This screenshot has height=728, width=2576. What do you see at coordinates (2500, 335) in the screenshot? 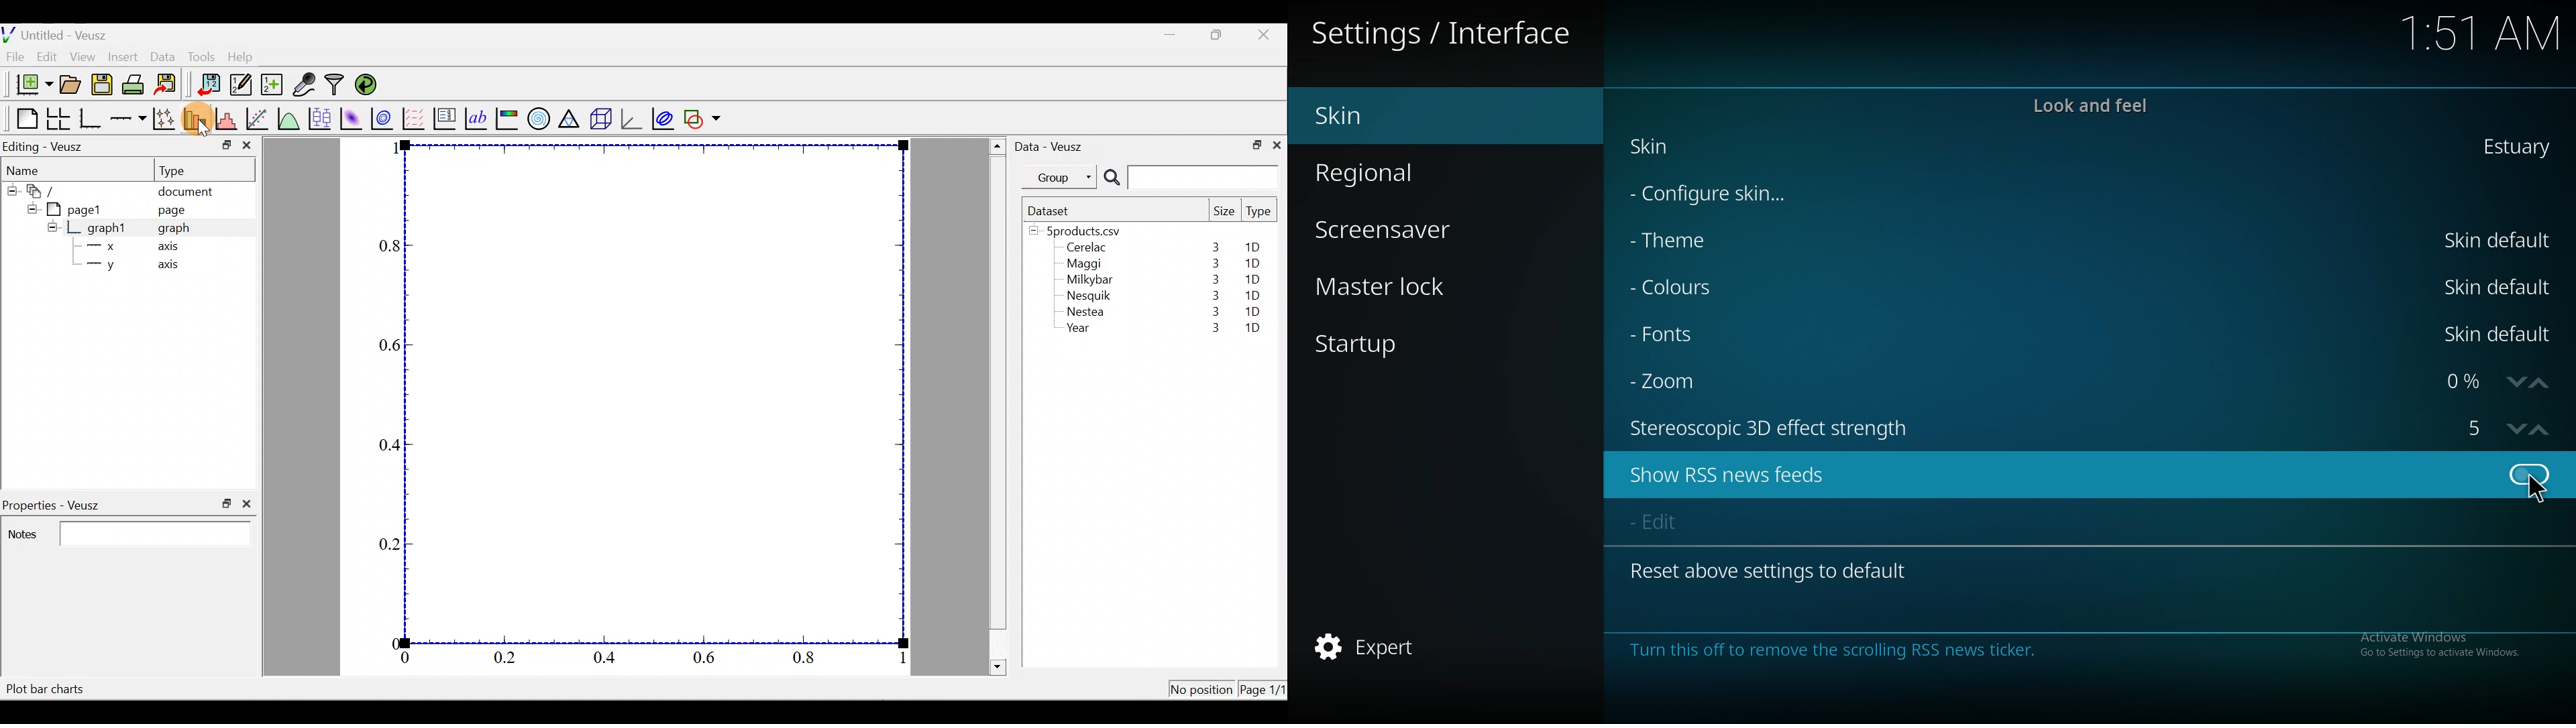
I see `skin default` at bounding box center [2500, 335].